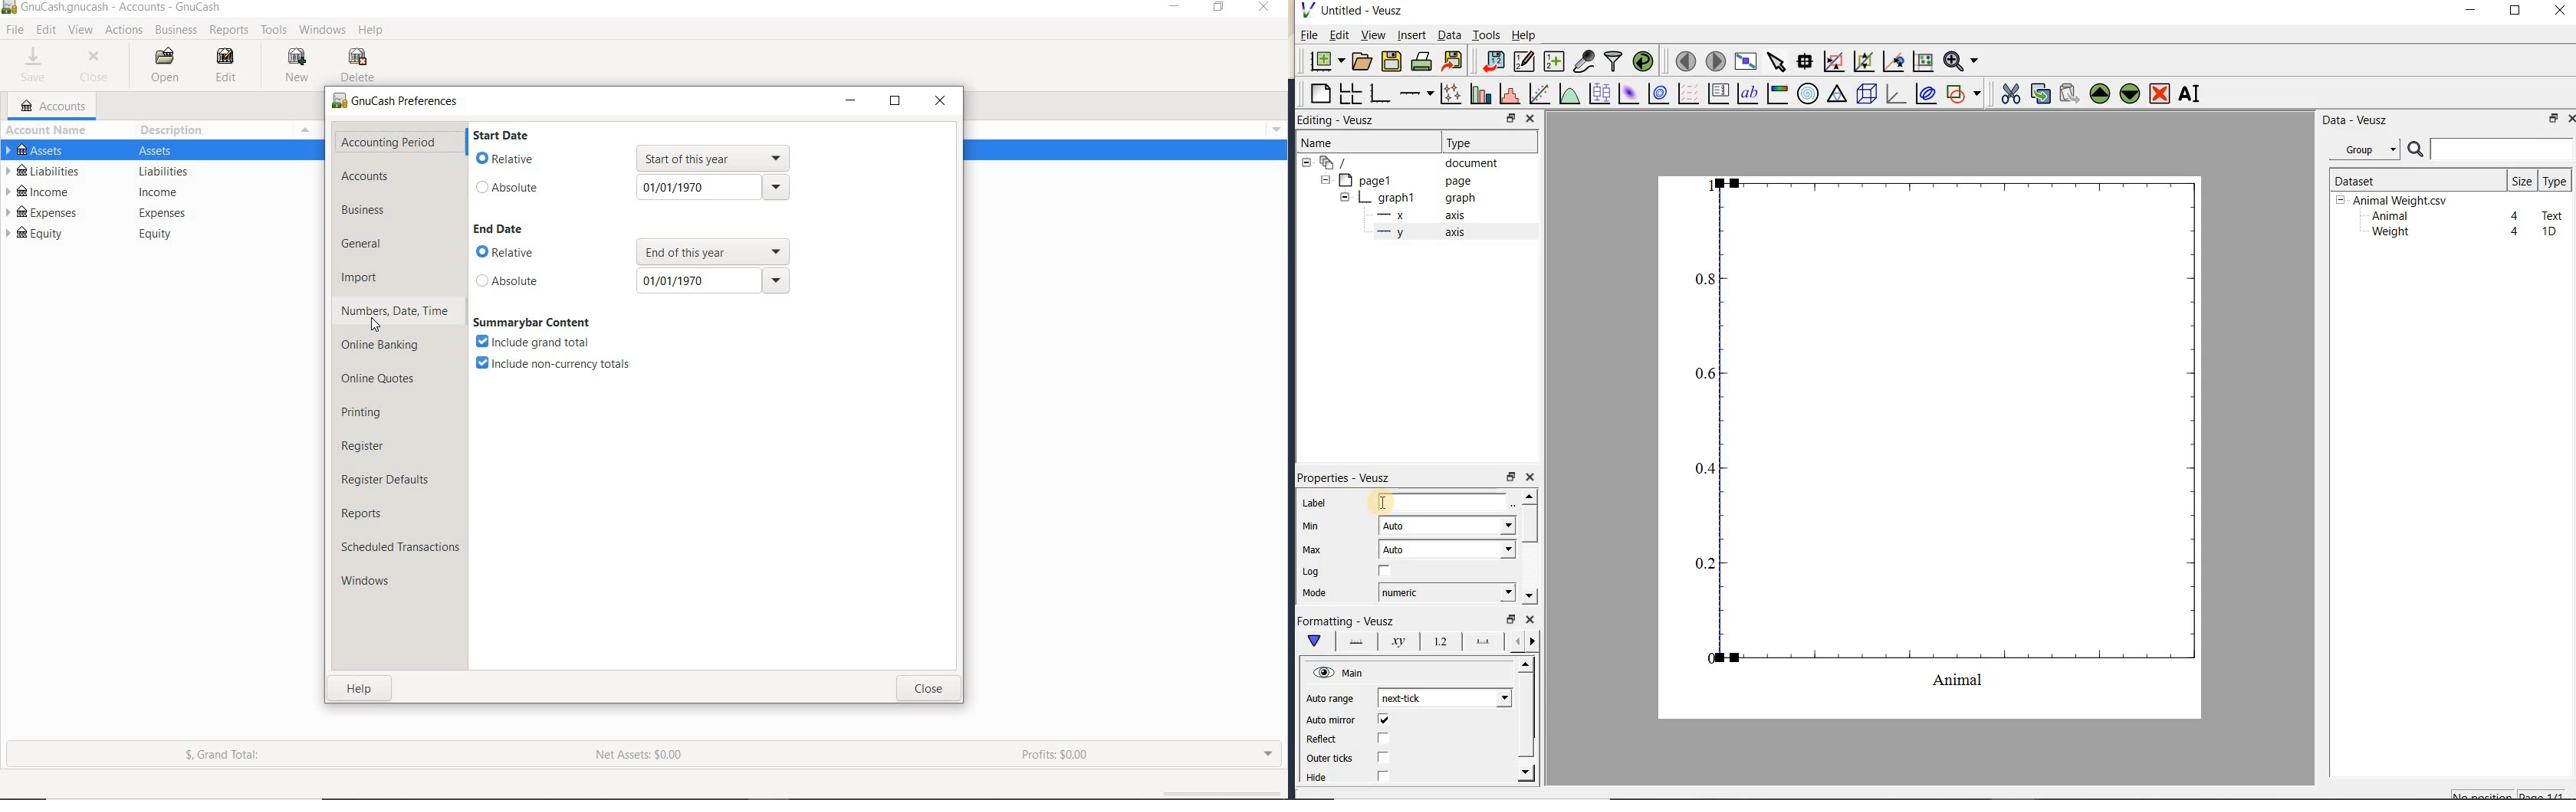 Image resolution: width=2576 pixels, height=812 pixels. I want to click on read data points on the graph, so click(1804, 62).